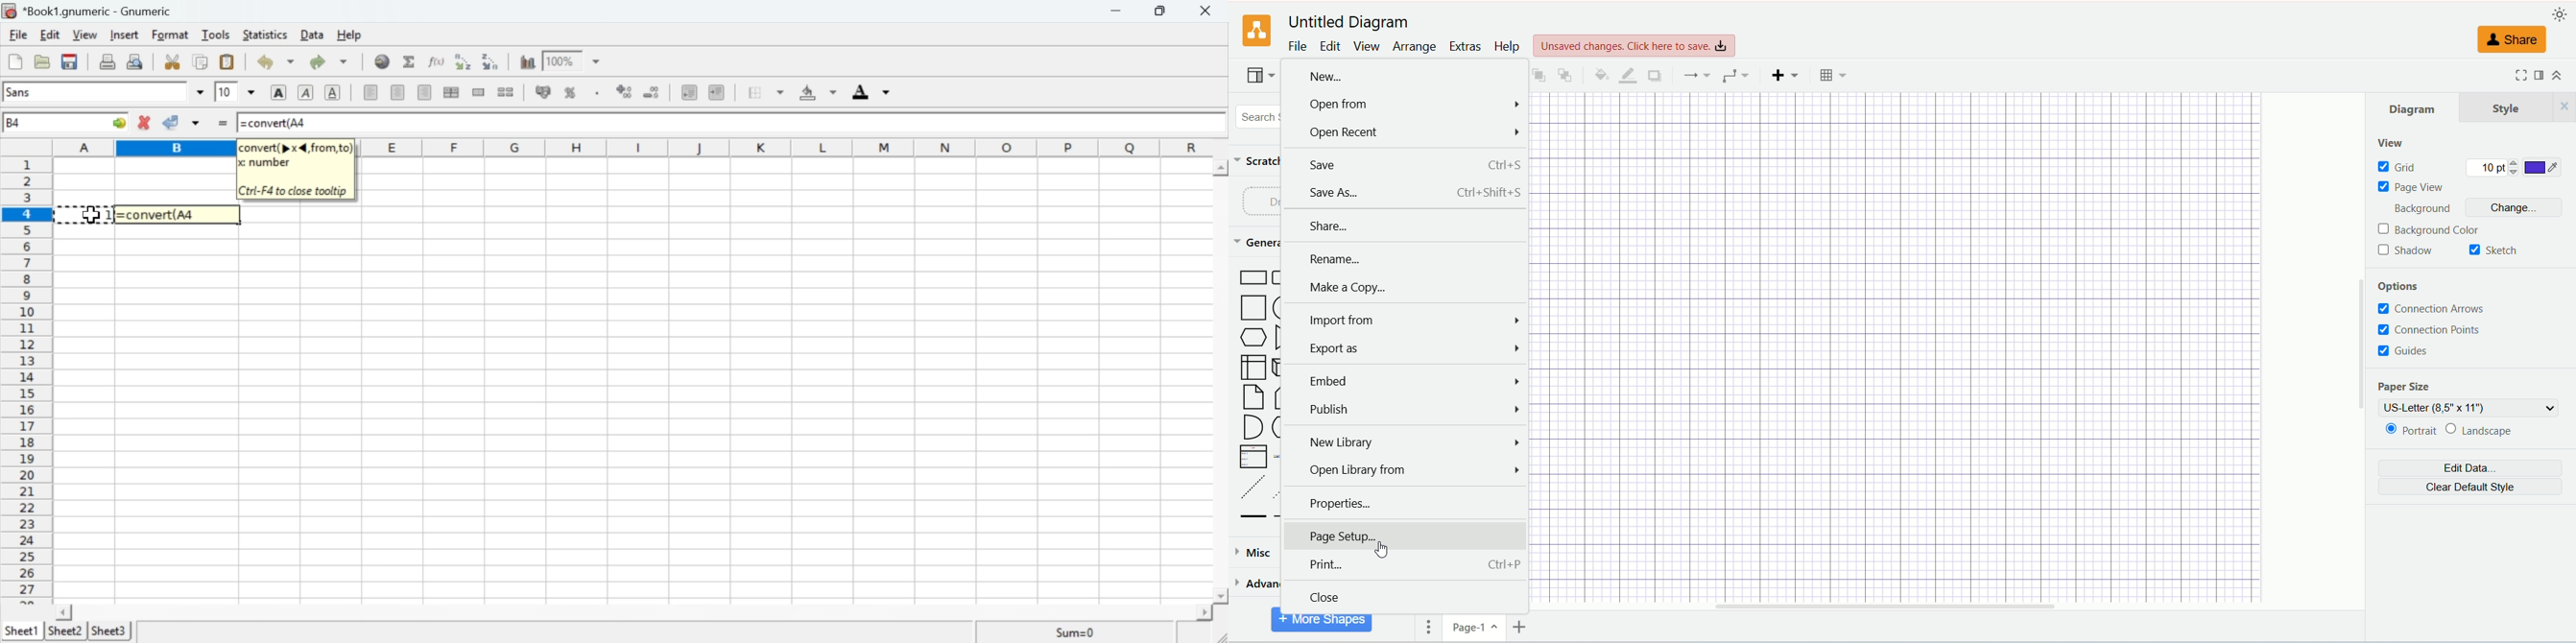 This screenshot has width=2576, height=644. I want to click on general, so click(1257, 244).